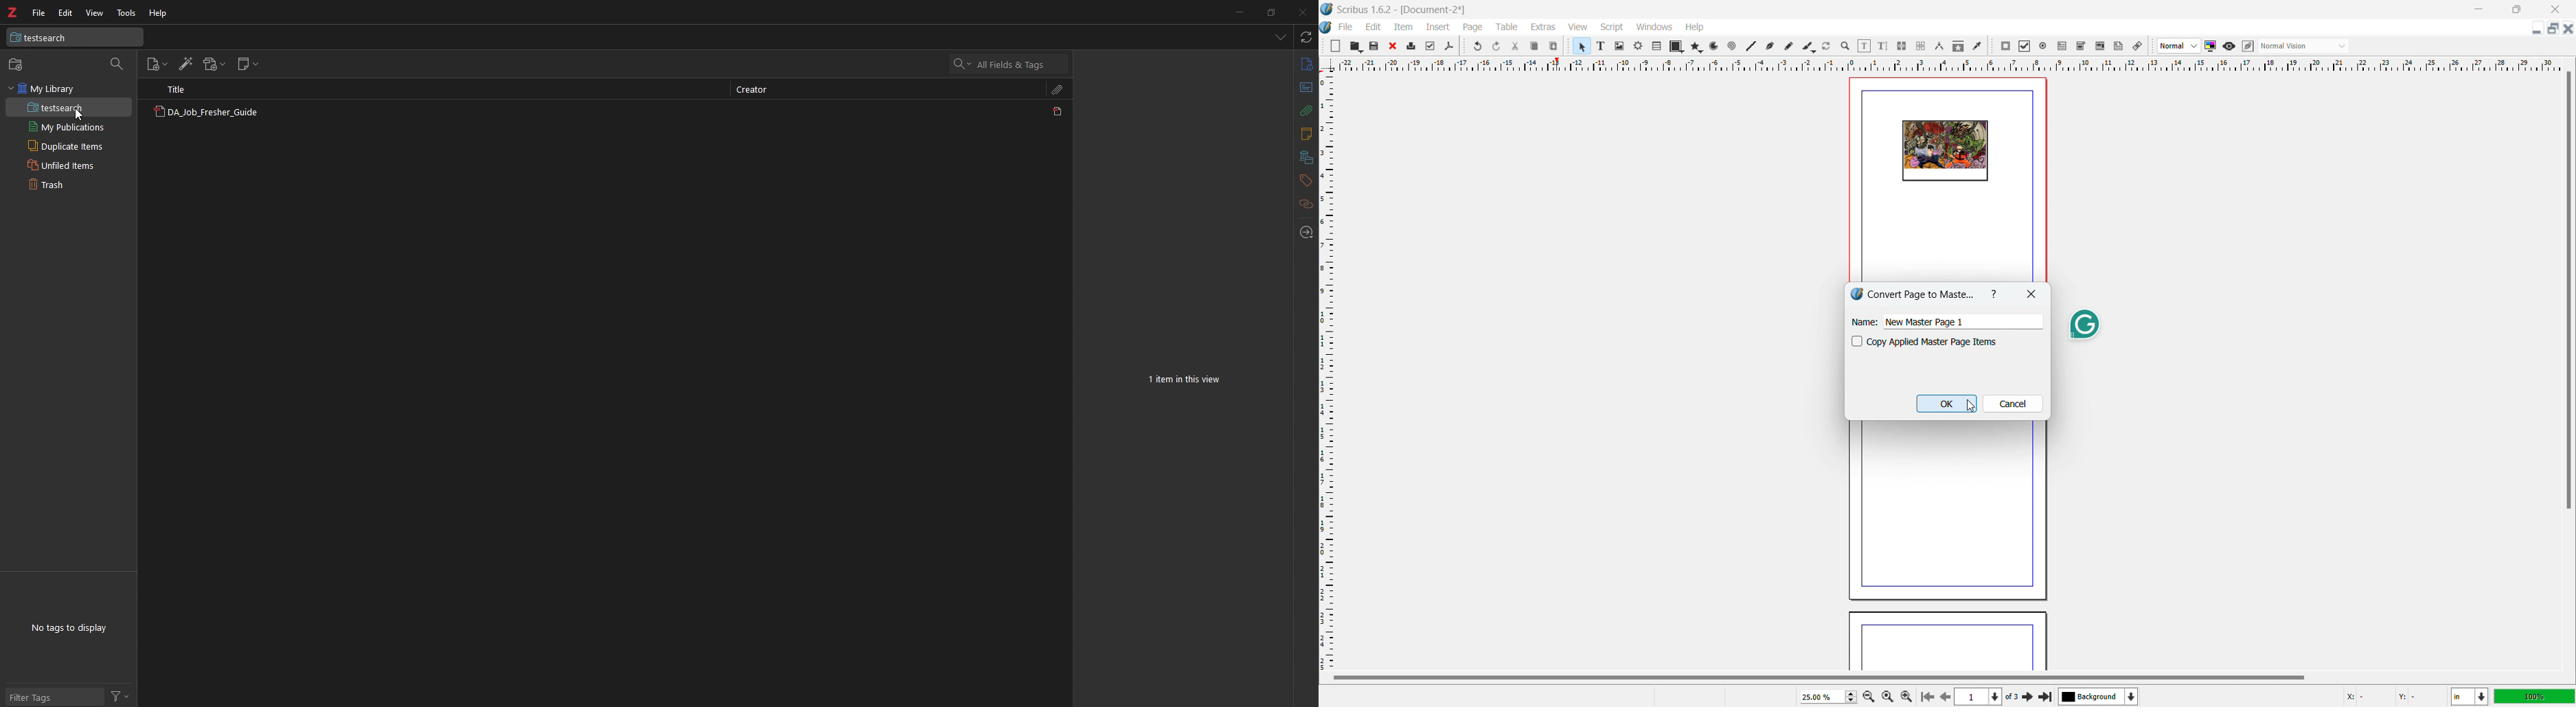  What do you see at coordinates (127, 13) in the screenshot?
I see `tools` at bounding box center [127, 13].